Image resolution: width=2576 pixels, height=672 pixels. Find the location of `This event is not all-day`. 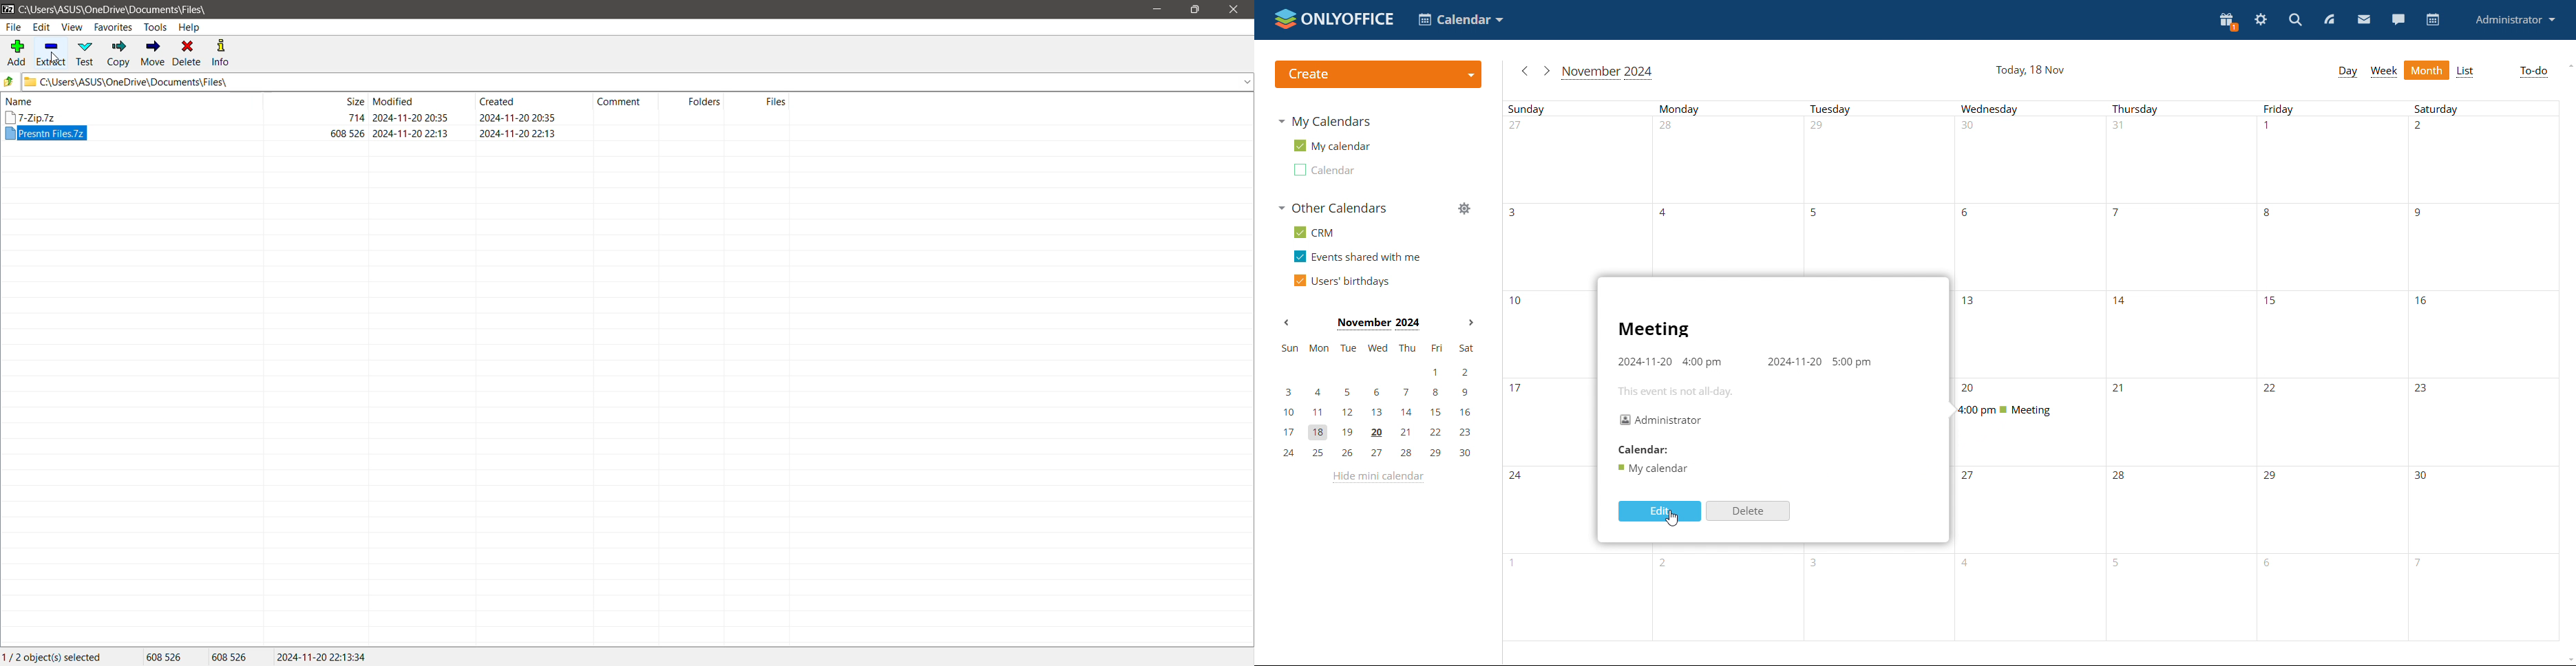

This event is not all-day is located at coordinates (1677, 390).